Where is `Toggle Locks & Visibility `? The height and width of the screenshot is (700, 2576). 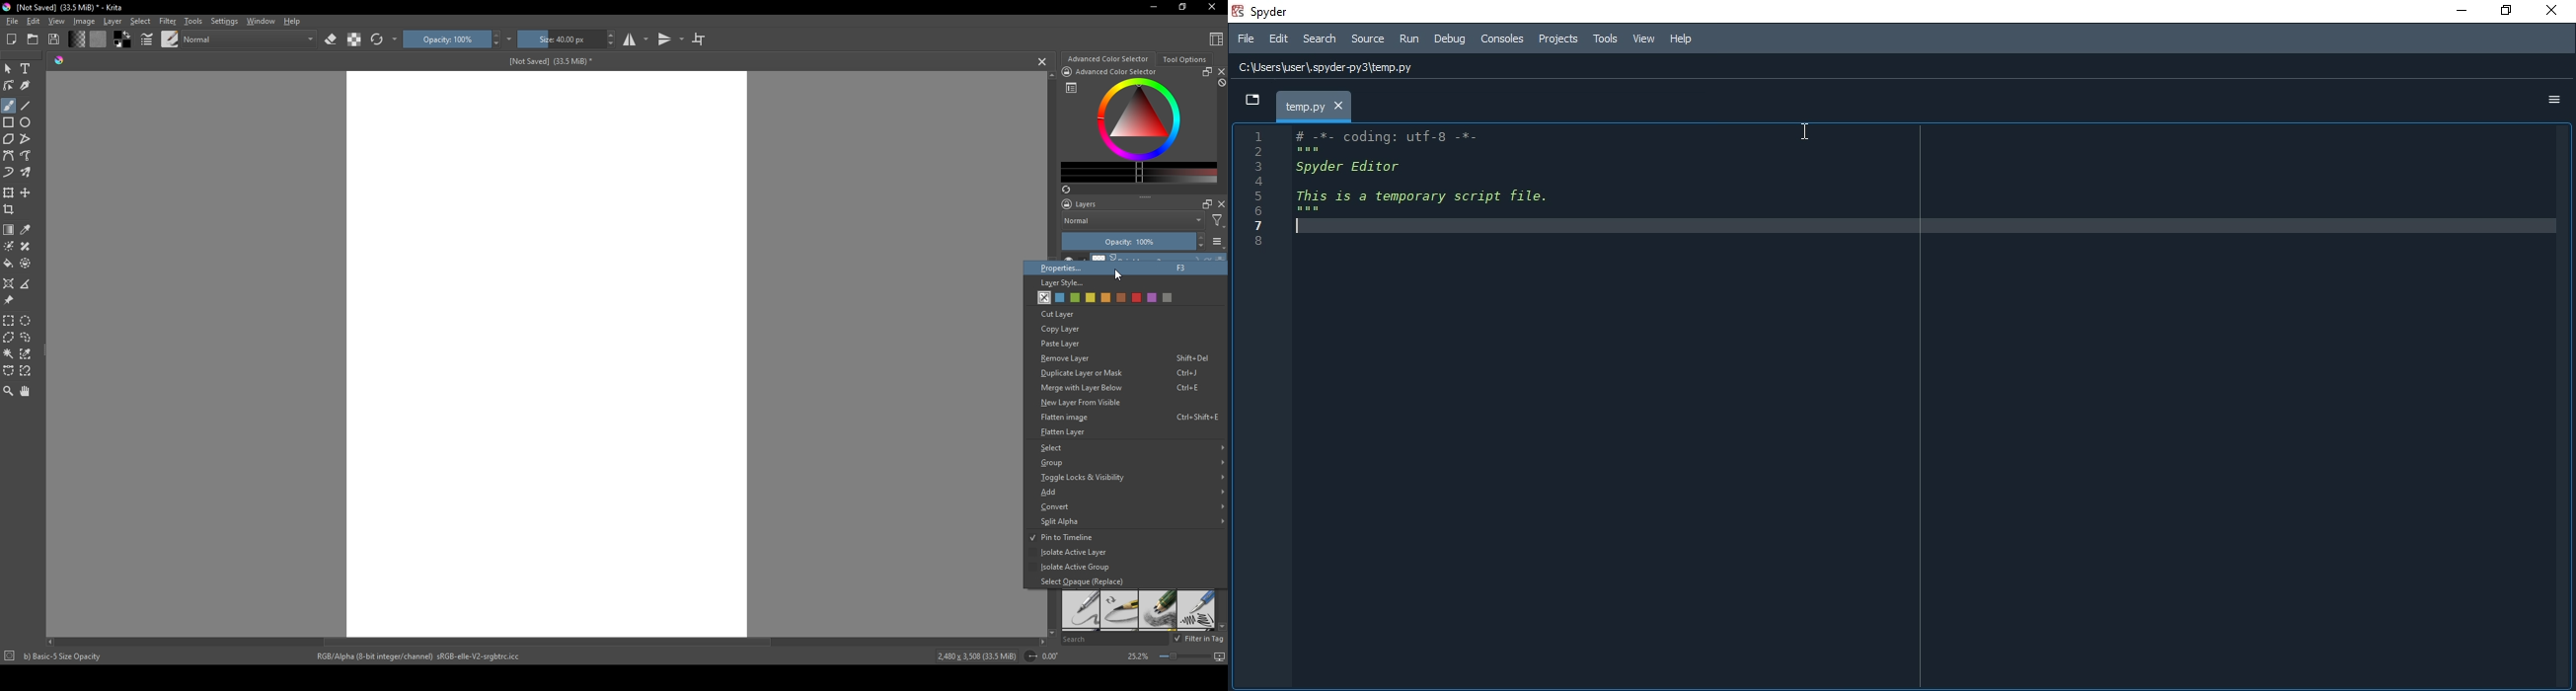 Toggle Locks & Visibility  is located at coordinates (1130, 477).